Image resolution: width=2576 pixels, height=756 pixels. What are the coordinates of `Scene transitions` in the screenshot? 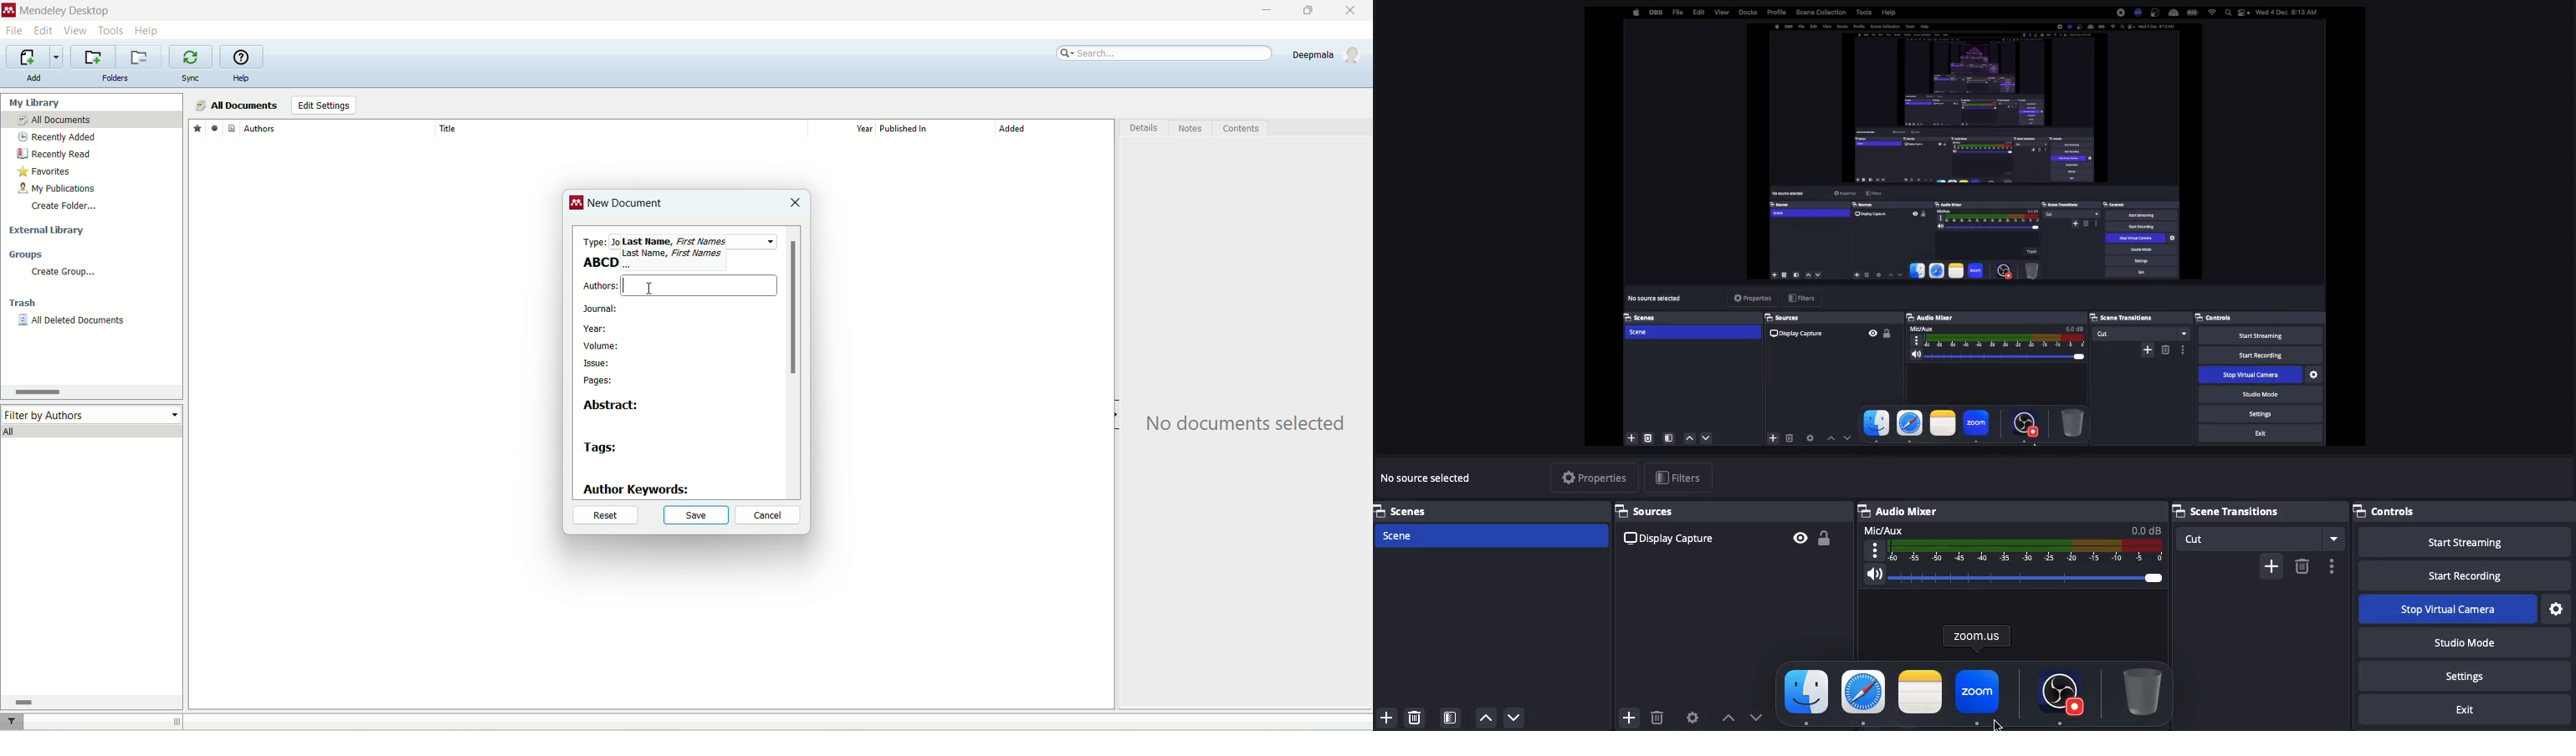 It's located at (2259, 509).